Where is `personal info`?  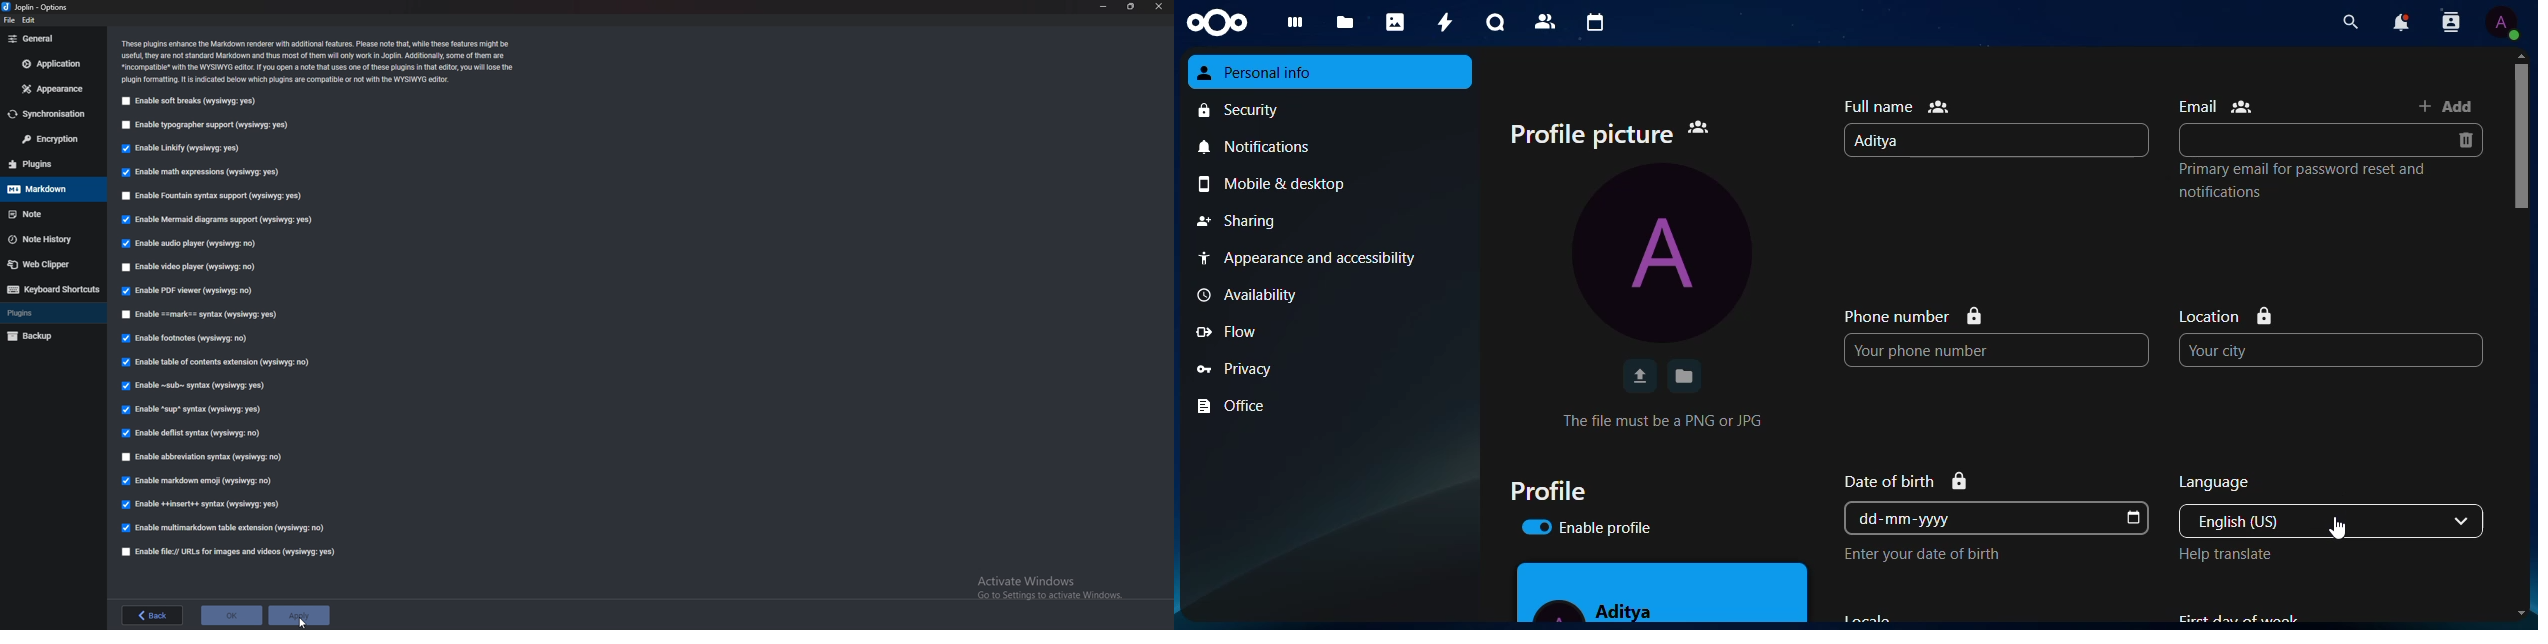
personal info is located at coordinates (1272, 73).